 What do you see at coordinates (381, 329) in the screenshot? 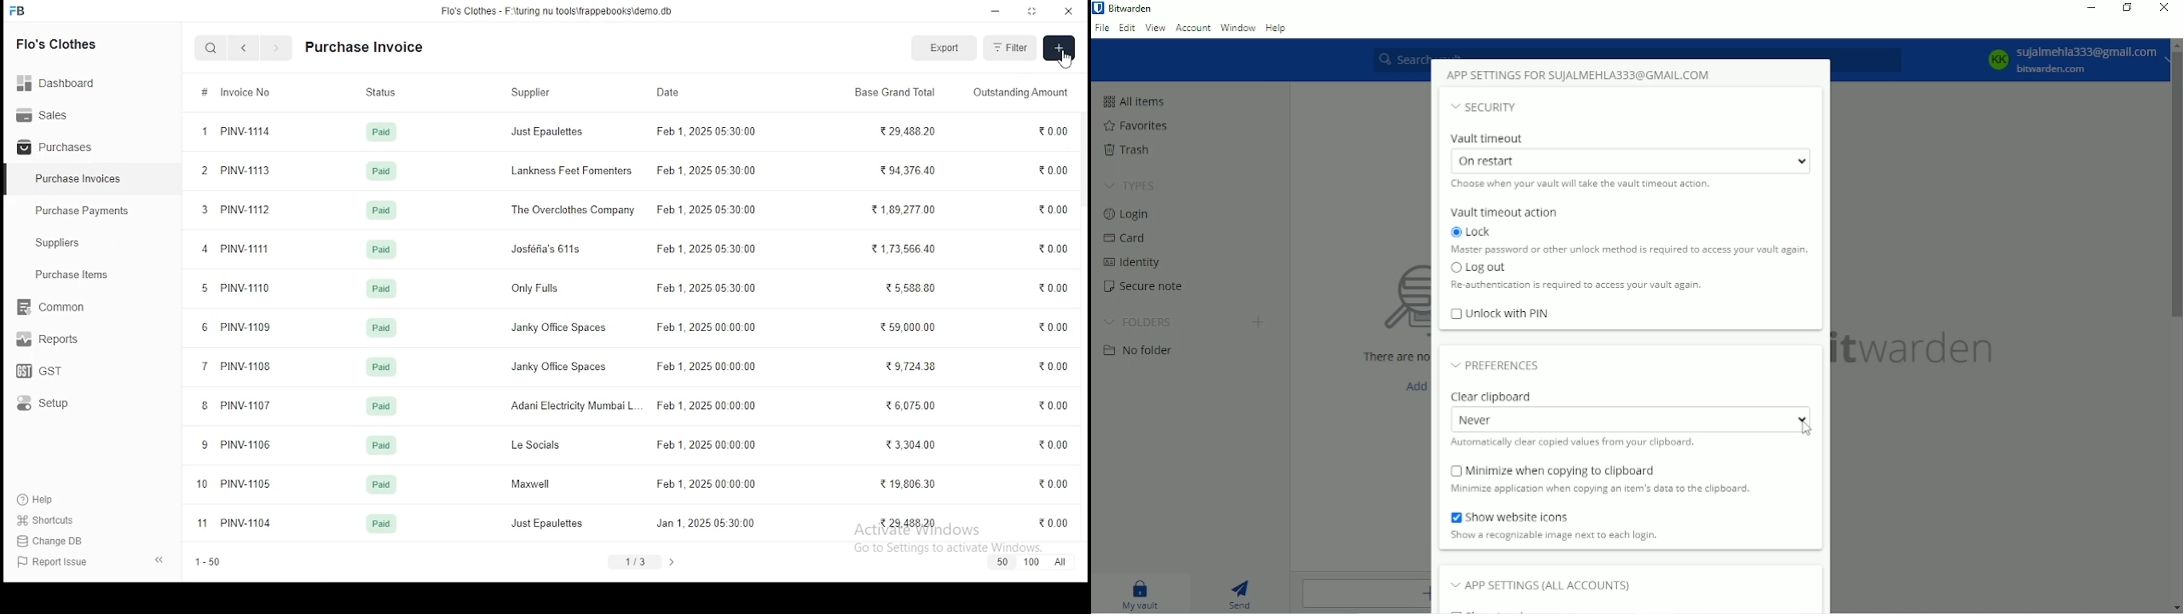
I see `paid` at bounding box center [381, 329].